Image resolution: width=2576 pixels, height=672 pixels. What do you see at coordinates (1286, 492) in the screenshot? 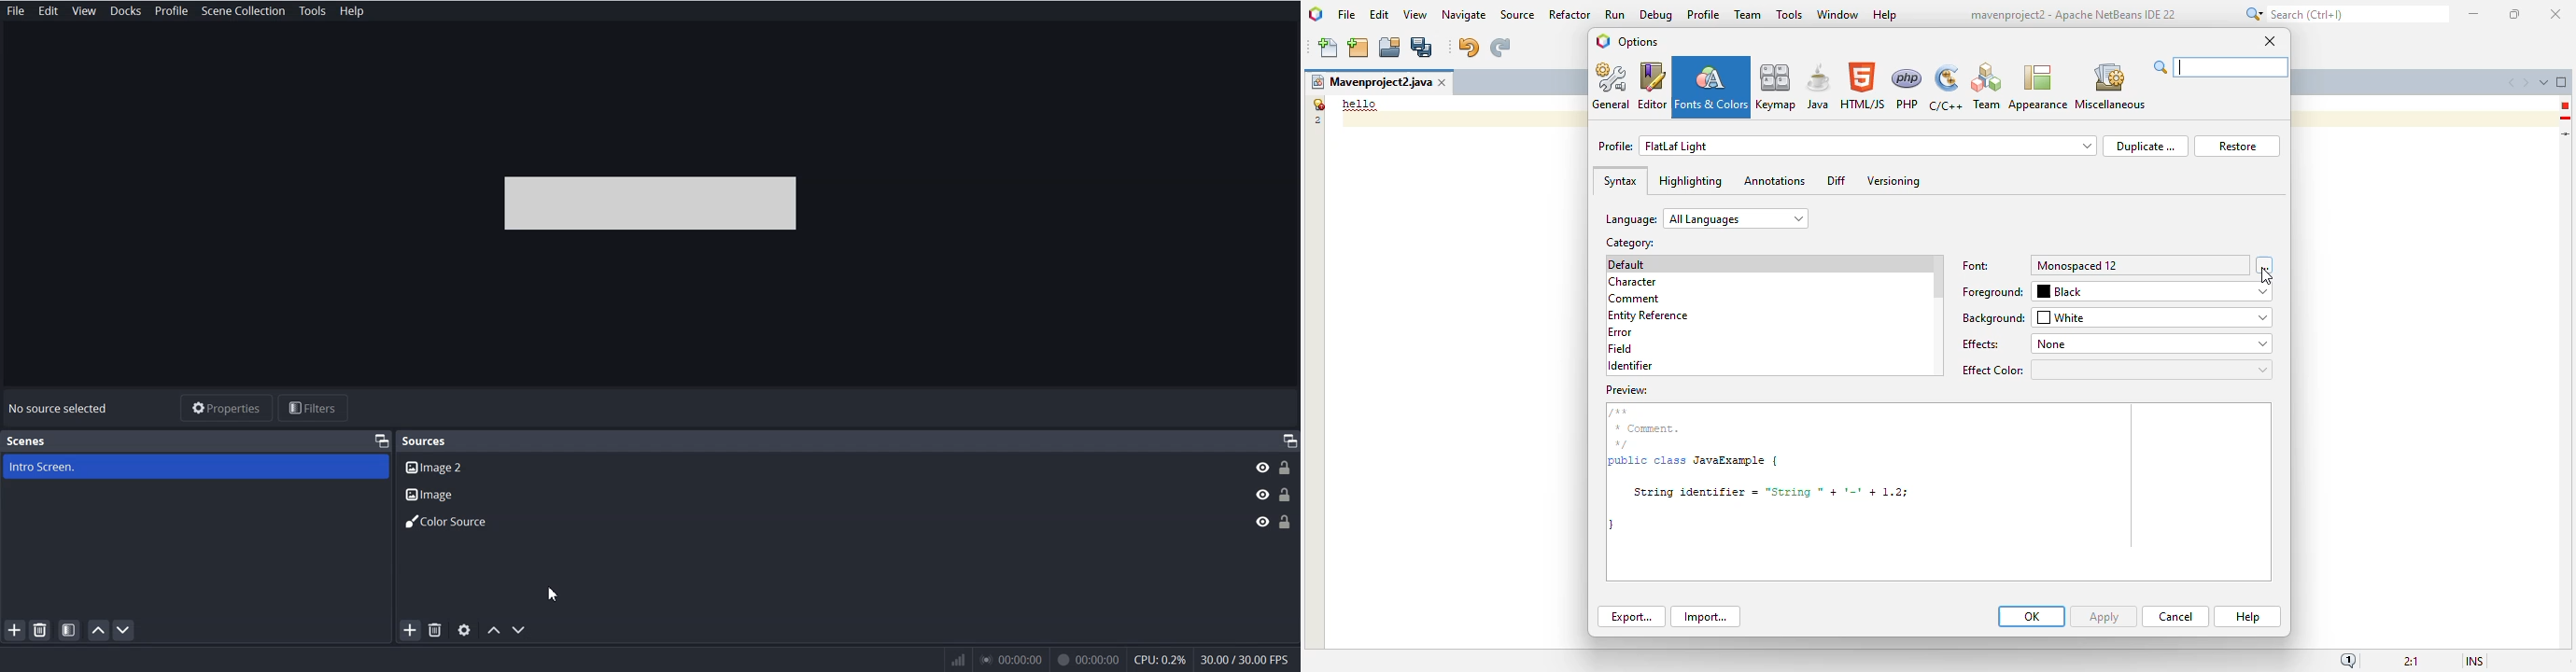
I see `Lock` at bounding box center [1286, 492].